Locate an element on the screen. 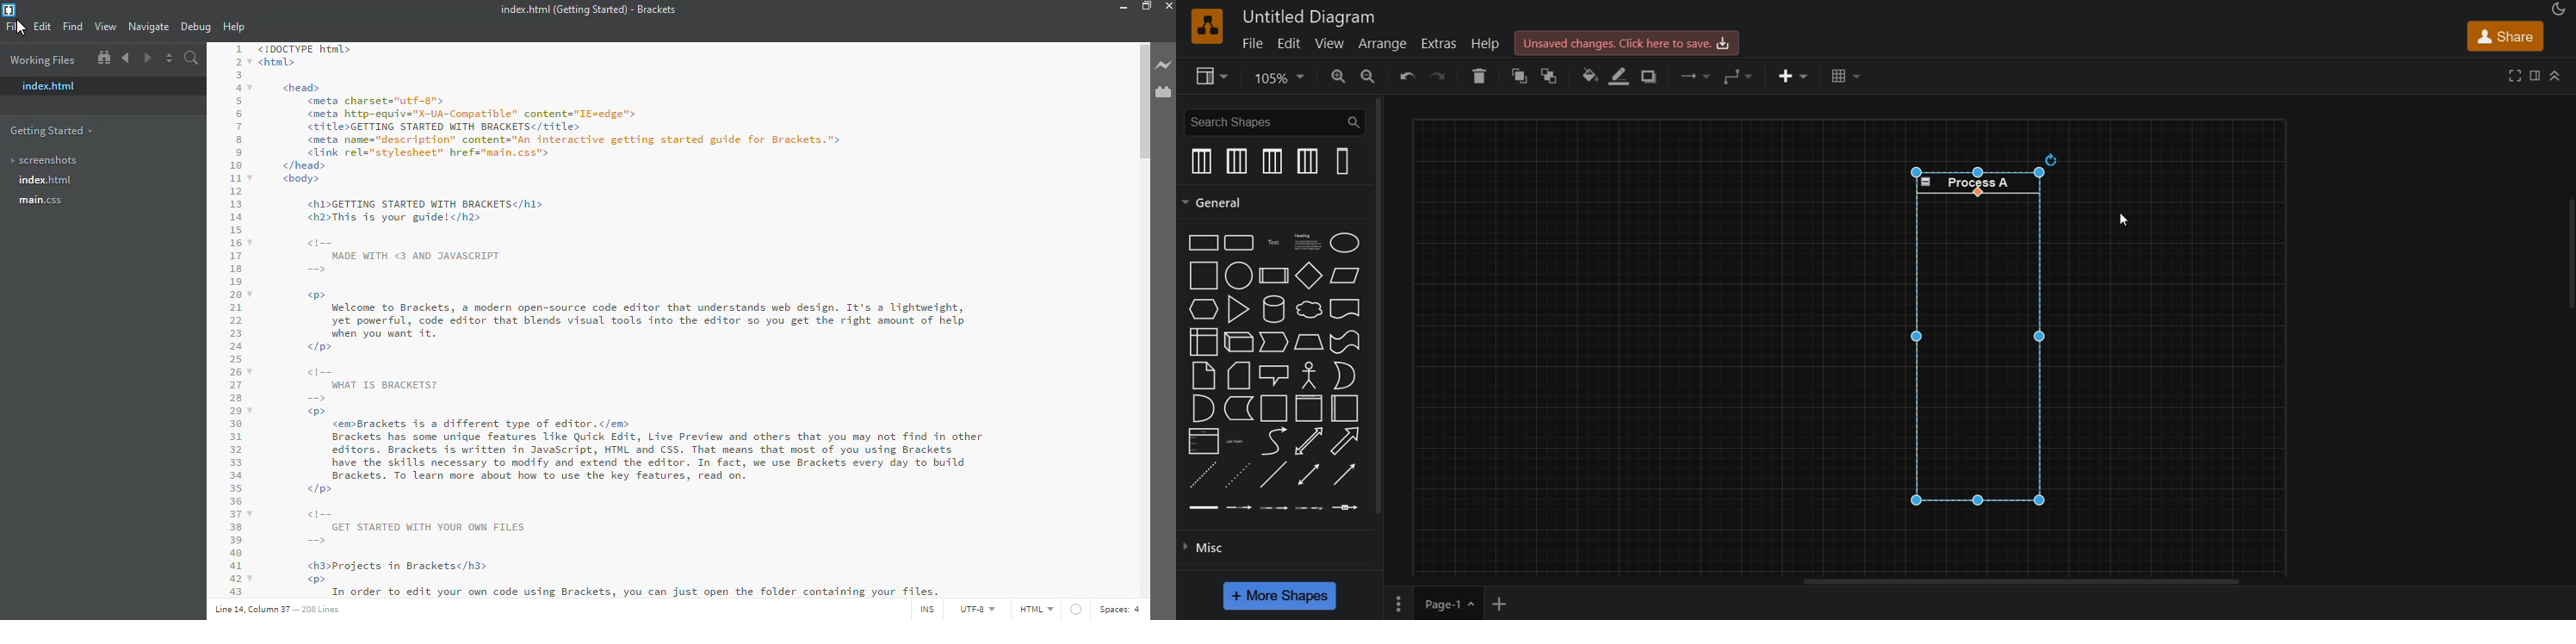 This screenshot has width=2576, height=644. list item is located at coordinates (1237, 441).